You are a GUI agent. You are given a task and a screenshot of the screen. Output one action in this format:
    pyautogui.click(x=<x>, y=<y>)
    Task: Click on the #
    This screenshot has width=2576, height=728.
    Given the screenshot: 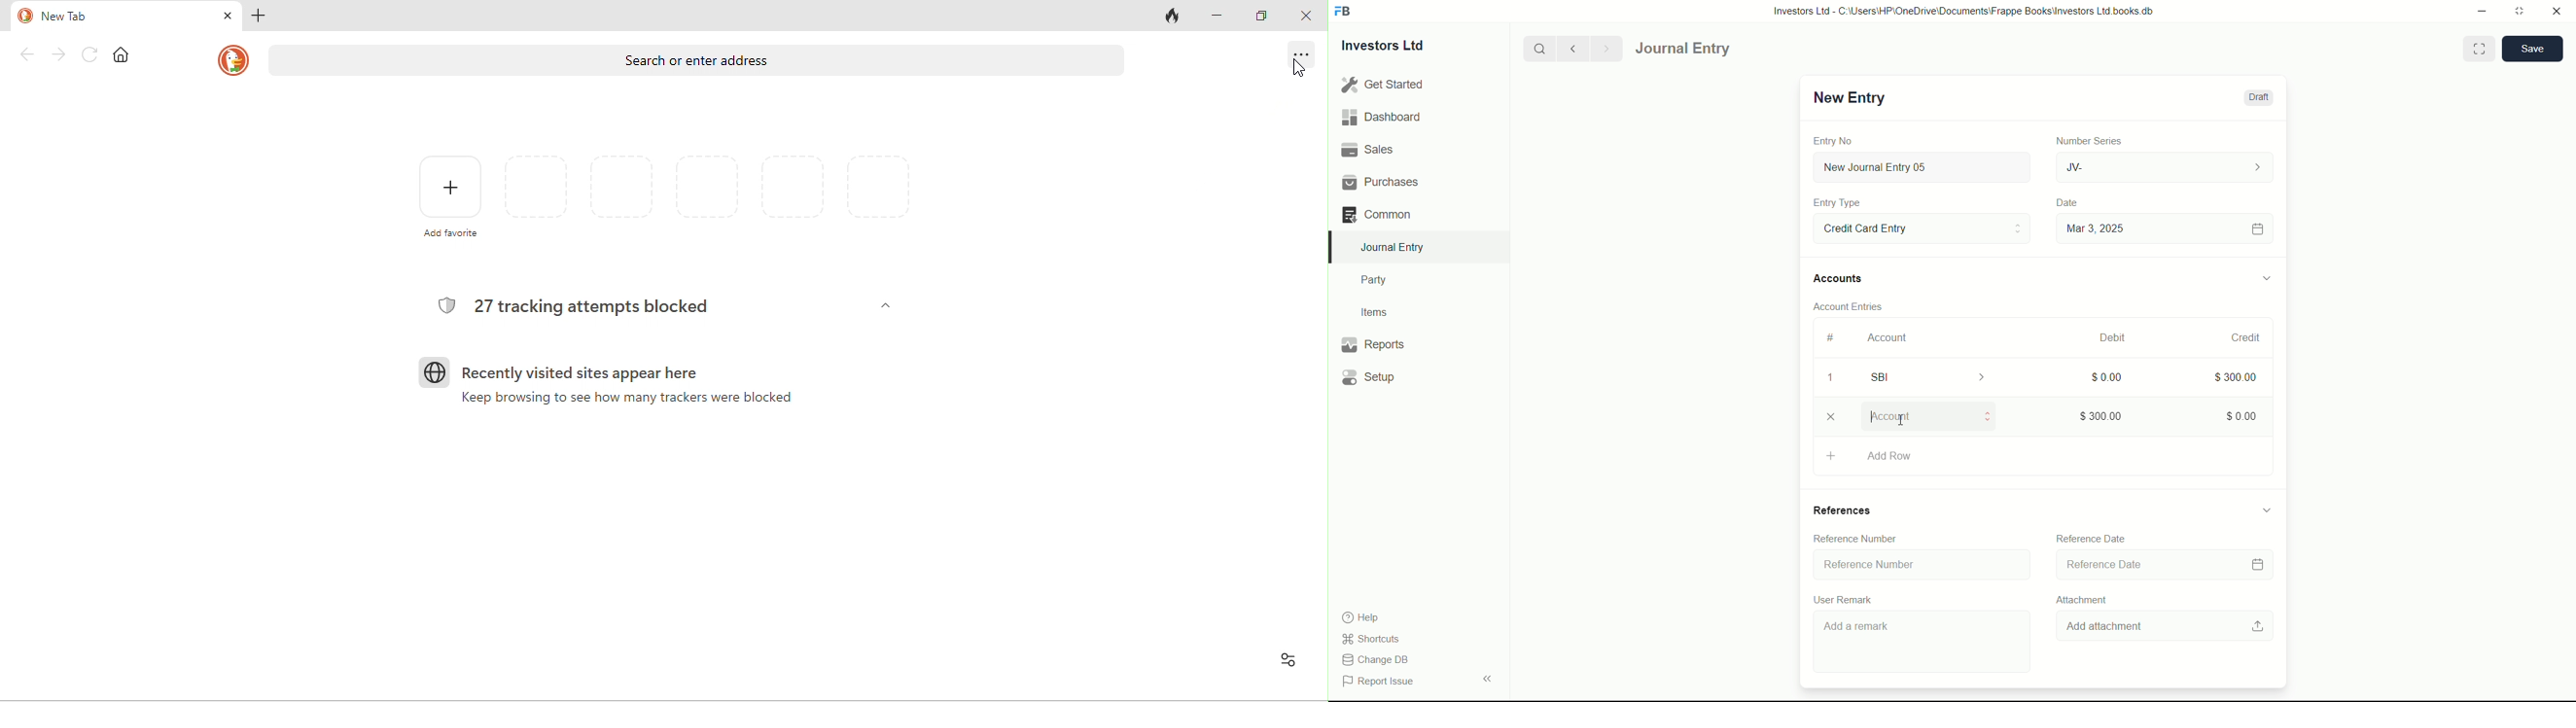 What is the action you would take?
    pyautogui.click(x=1832, y=337)
    